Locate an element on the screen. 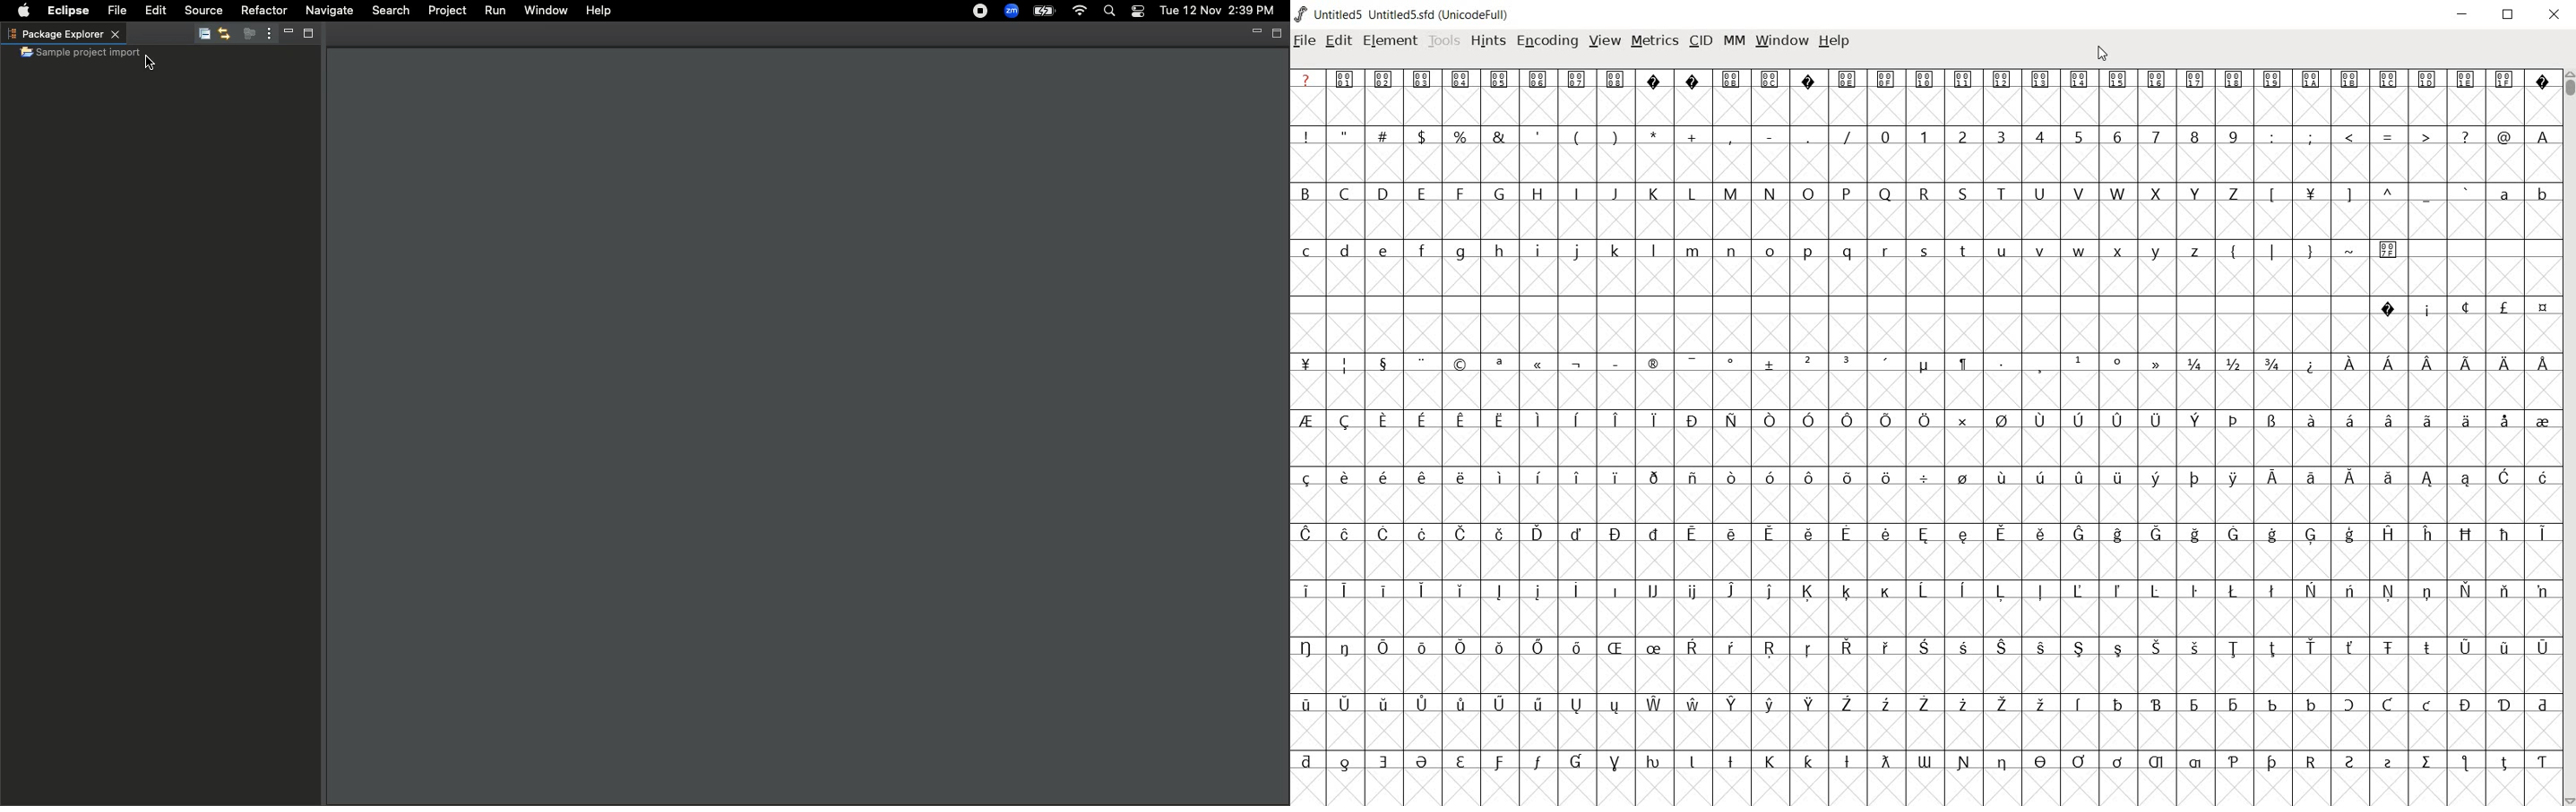 Image resolution: width=2576 pixels, height=812 pixels. Symbol is located at coordinates (1308, 478).